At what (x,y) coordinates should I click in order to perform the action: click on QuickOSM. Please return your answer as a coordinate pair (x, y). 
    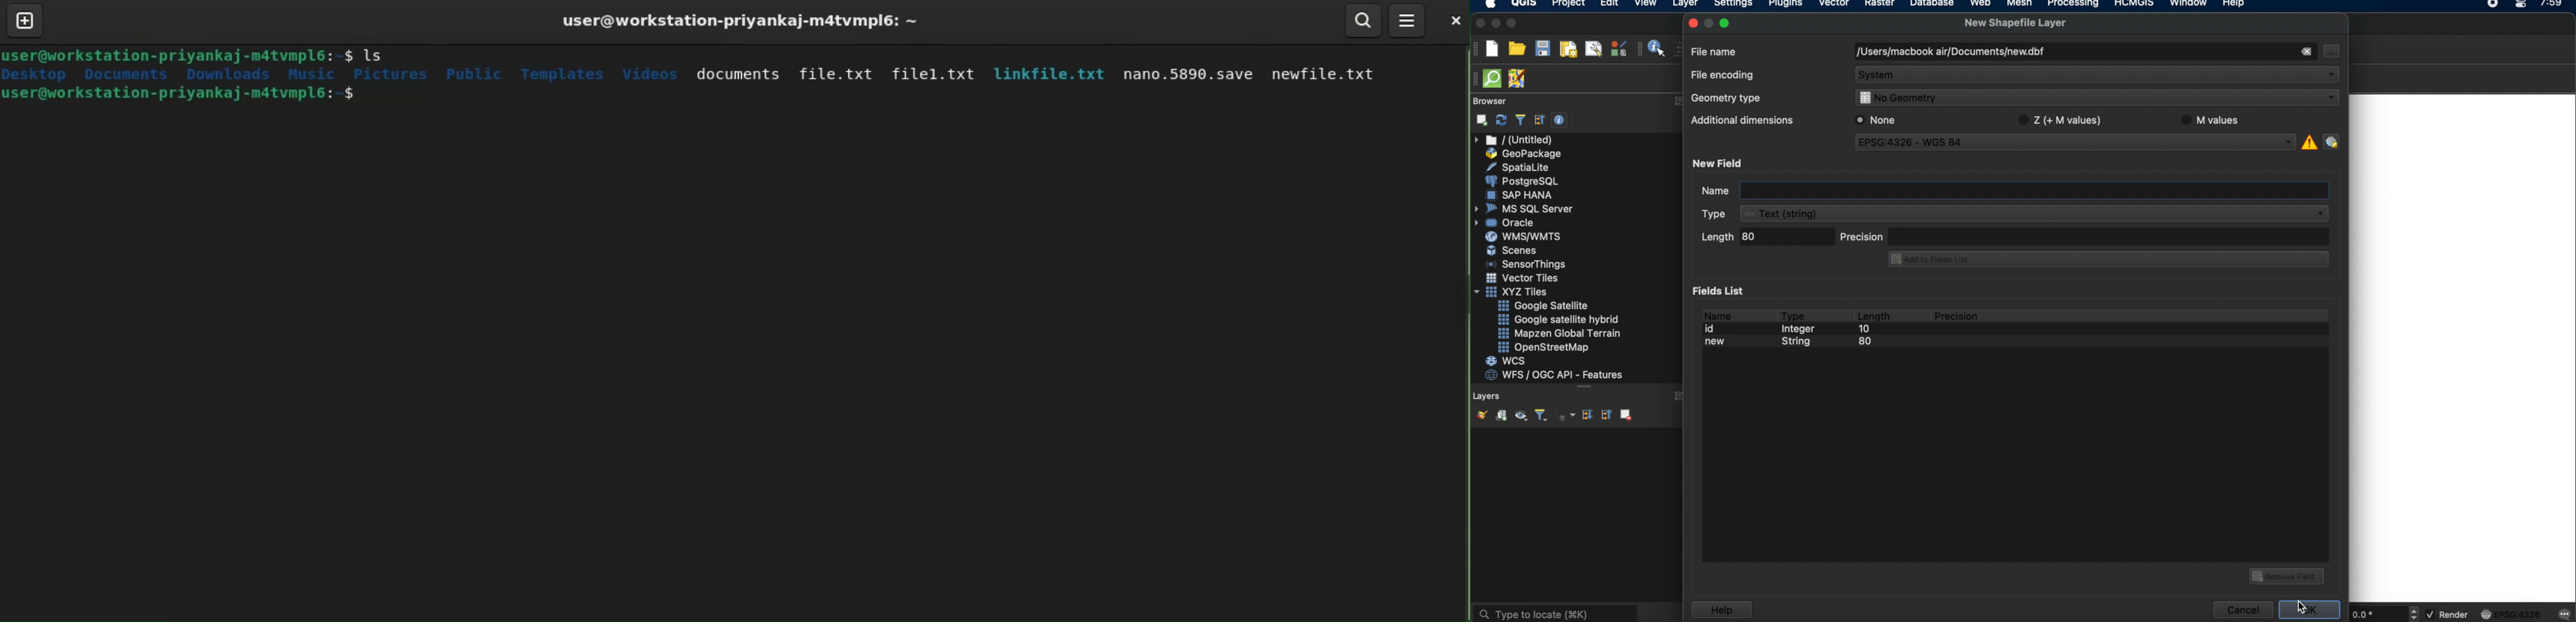
    Looking at the image, I should click on (1495, 78).